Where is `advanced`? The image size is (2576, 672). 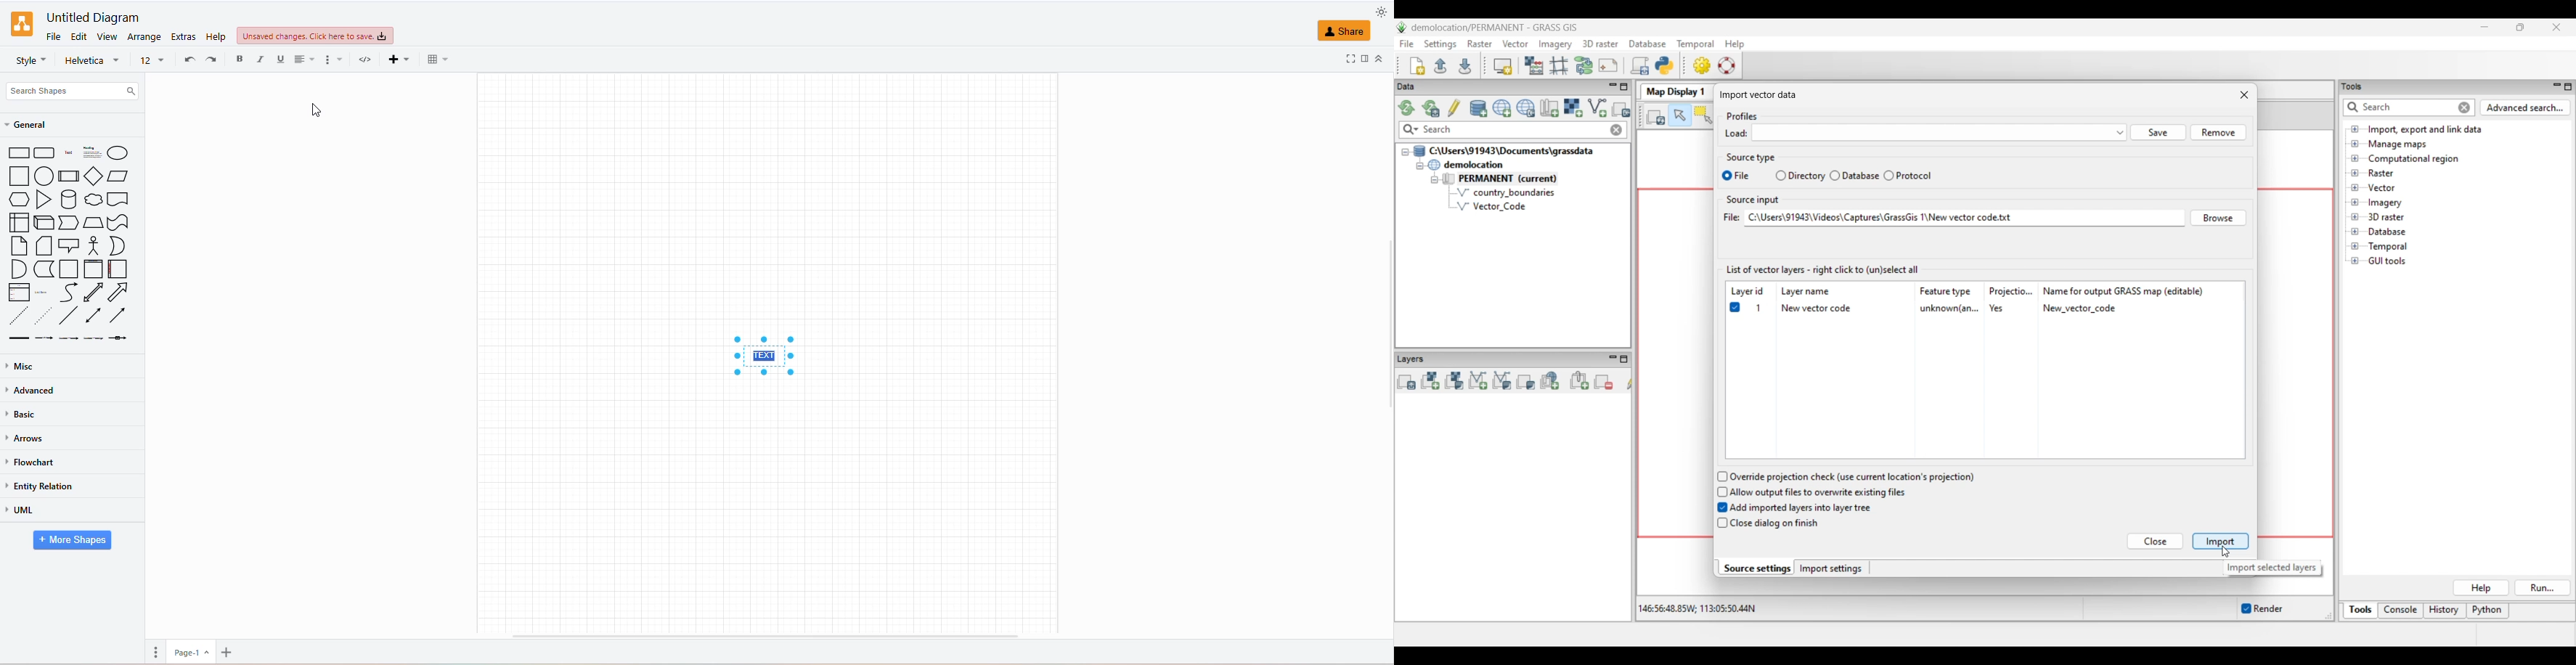
advanced is located at coordinates (30, 390).